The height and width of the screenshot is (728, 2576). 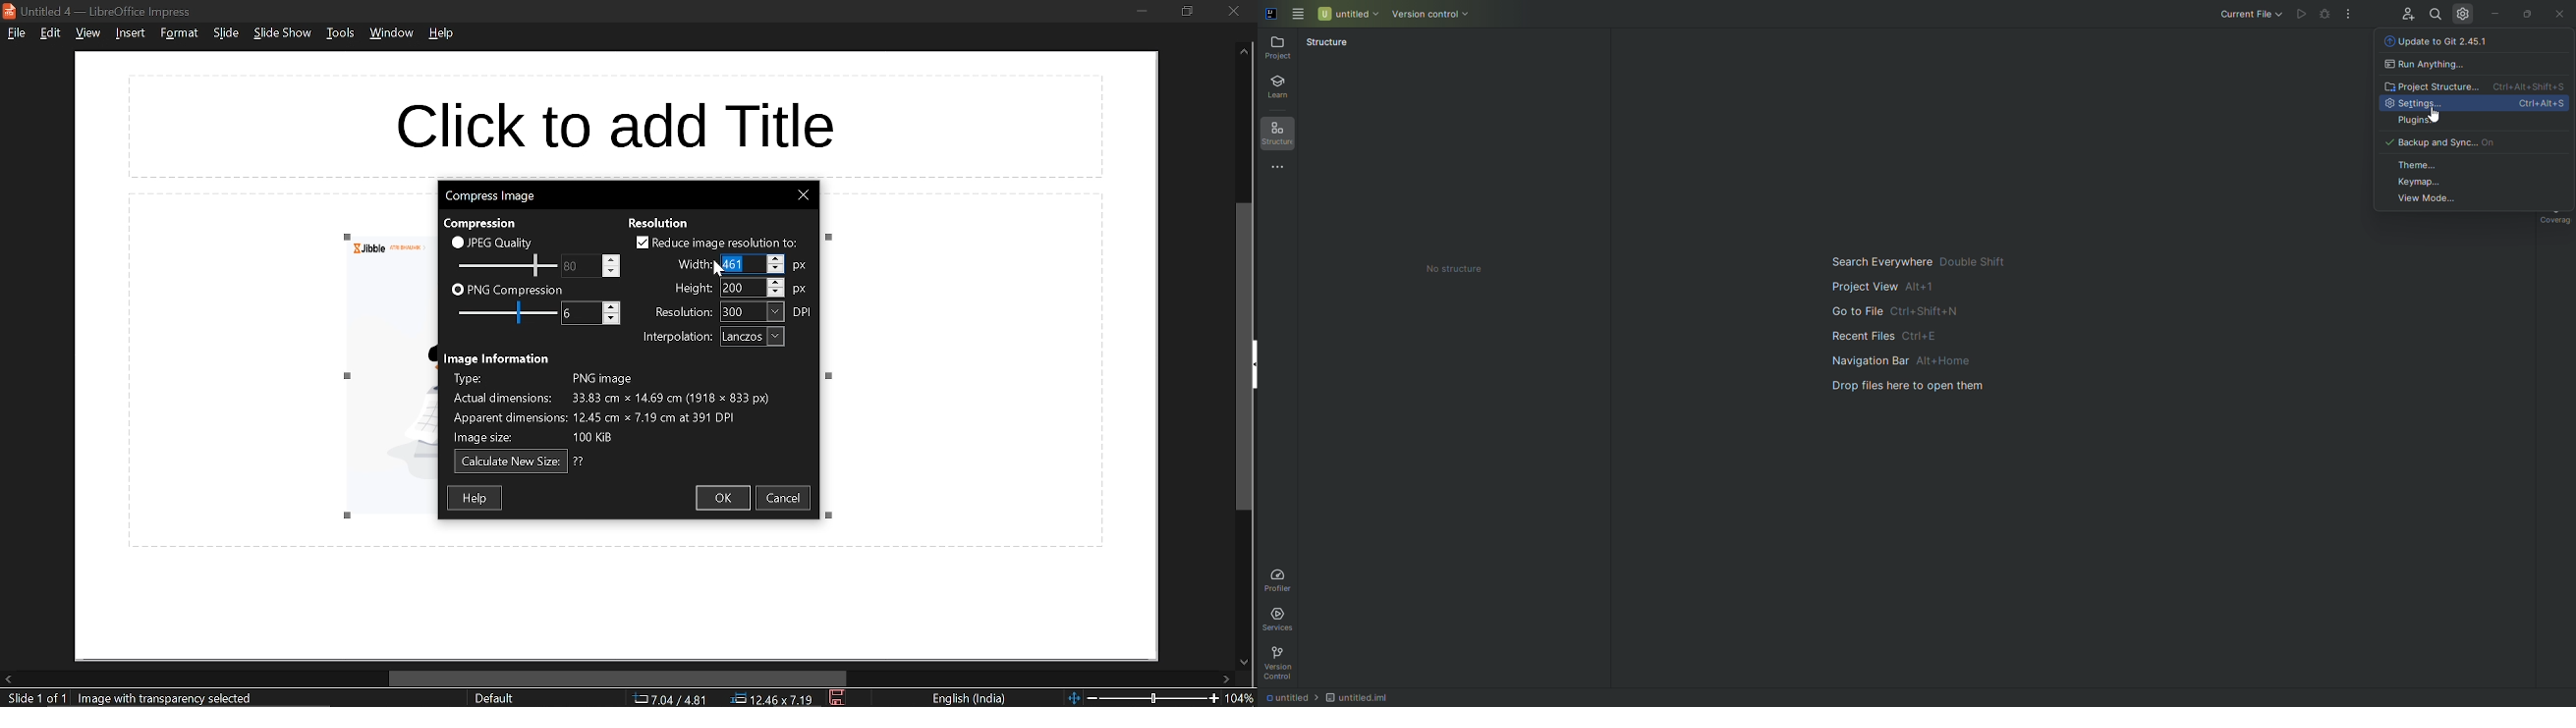 What do you see at coordinates (777, 258) in the screenshot?
I see `Increase ` at bounding box center [777, 258].